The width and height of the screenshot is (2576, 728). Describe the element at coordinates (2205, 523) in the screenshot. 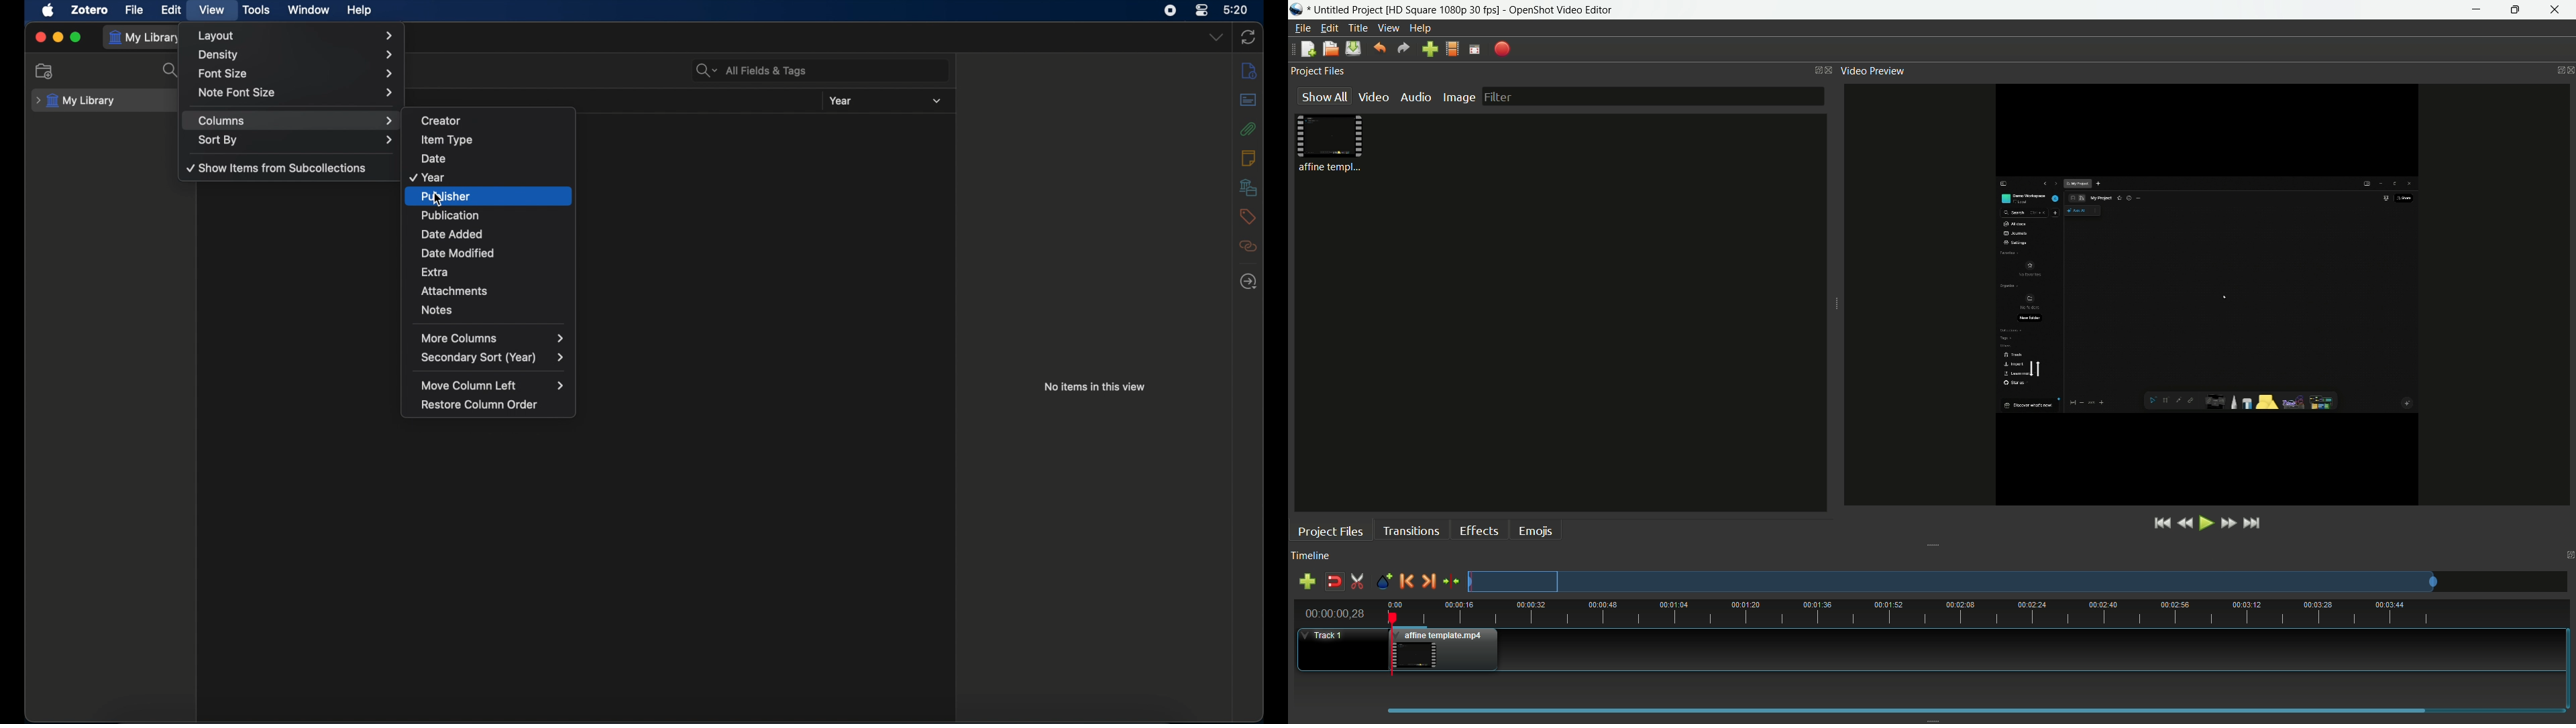

I see `play or pause` at that location.